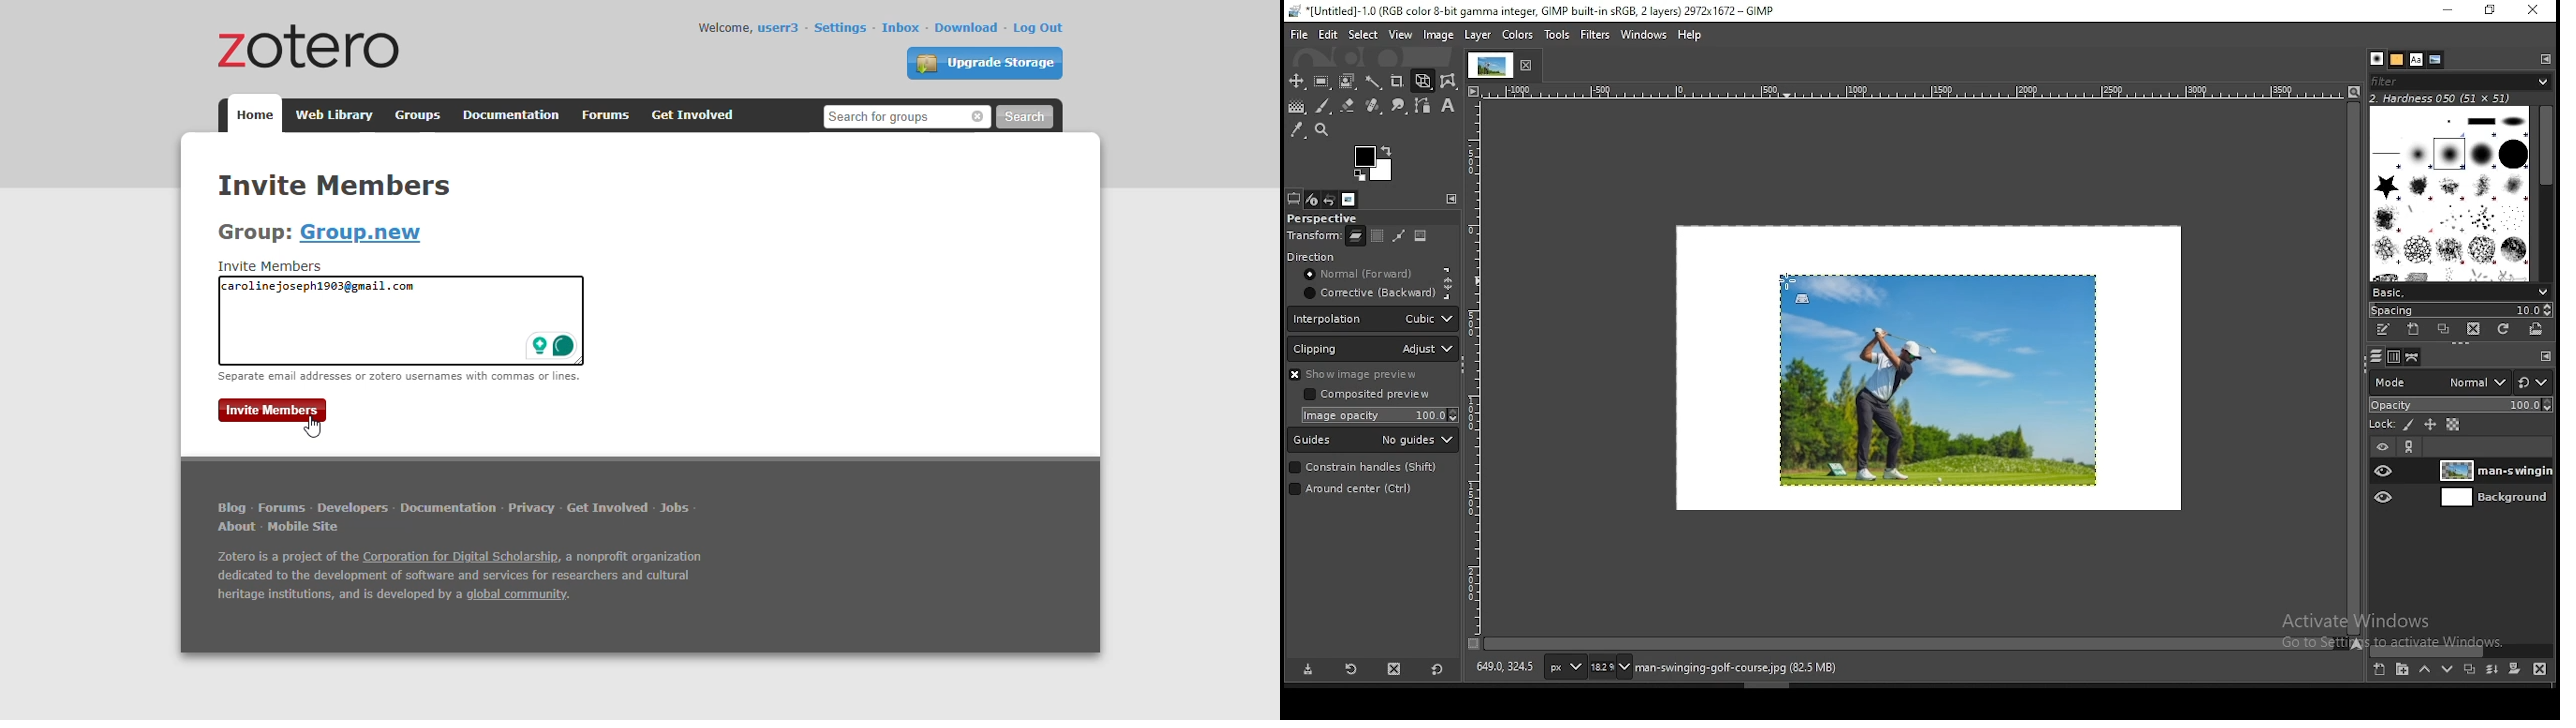 This screenshot has width=2576, height=728. I want to click on layer, so click(1354, 239).